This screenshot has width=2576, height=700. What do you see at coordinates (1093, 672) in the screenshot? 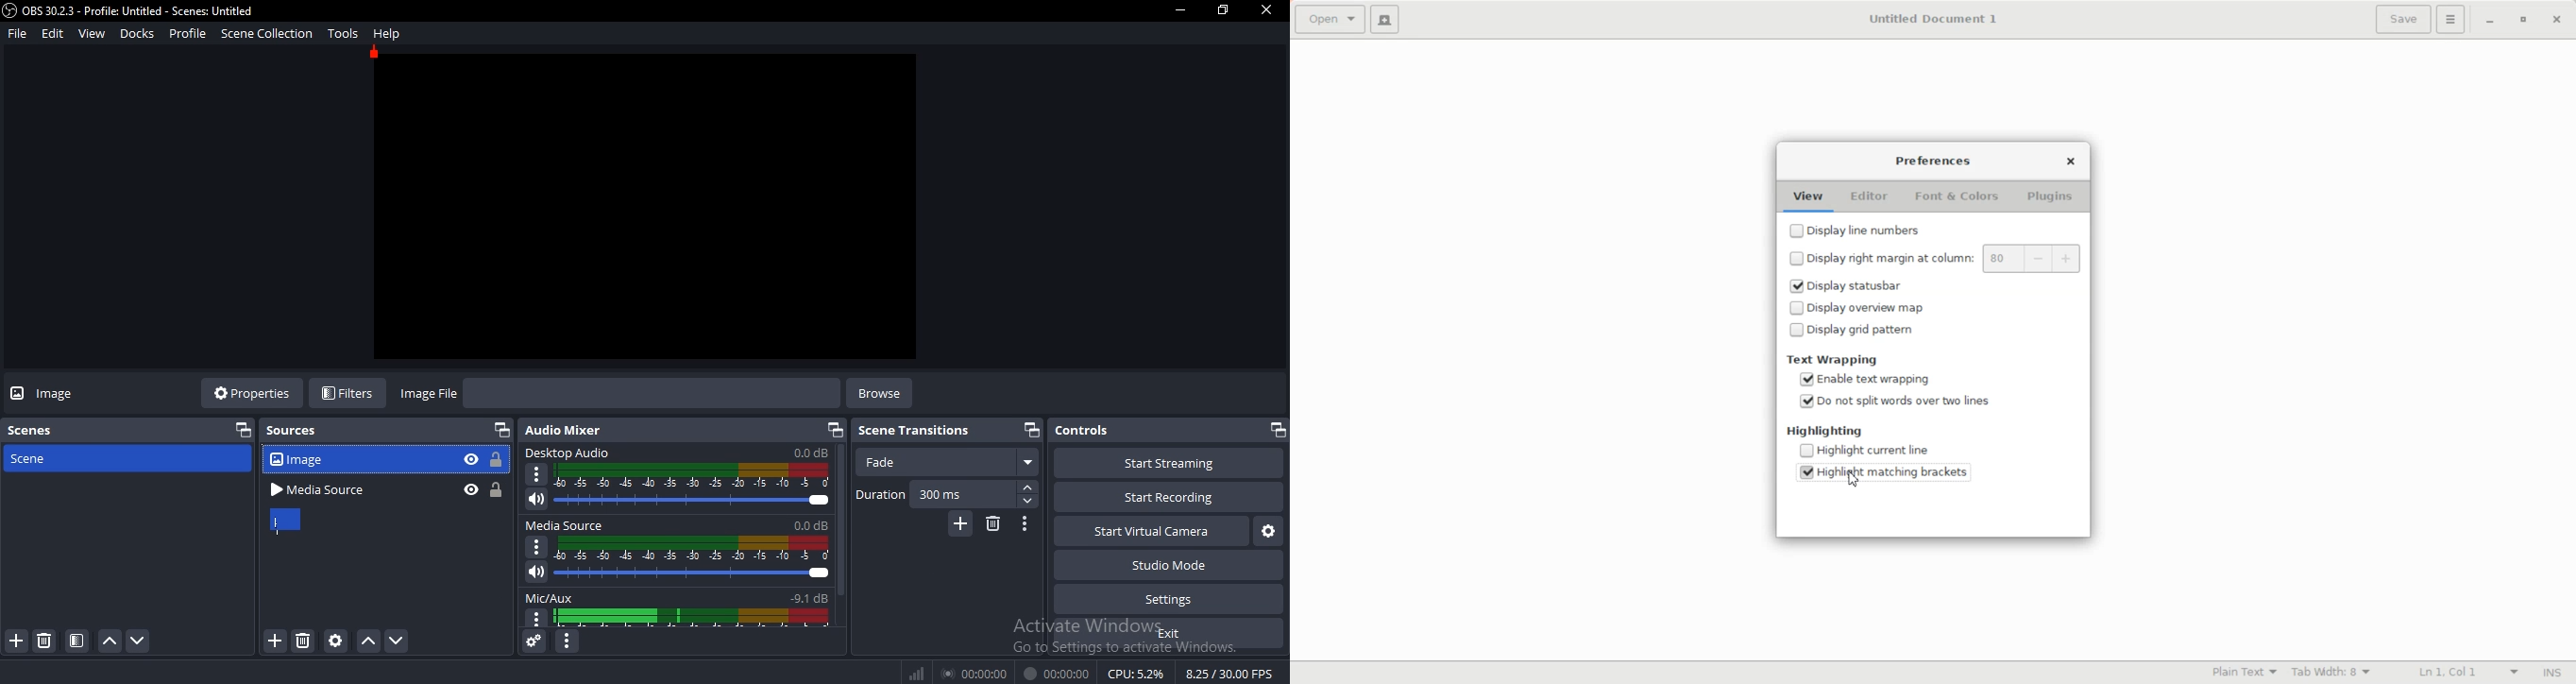
I see `® 00:00:00 00:00:00 CPU:49% 30.00 /30.00 FPS` at bounding box center [1093, 672].